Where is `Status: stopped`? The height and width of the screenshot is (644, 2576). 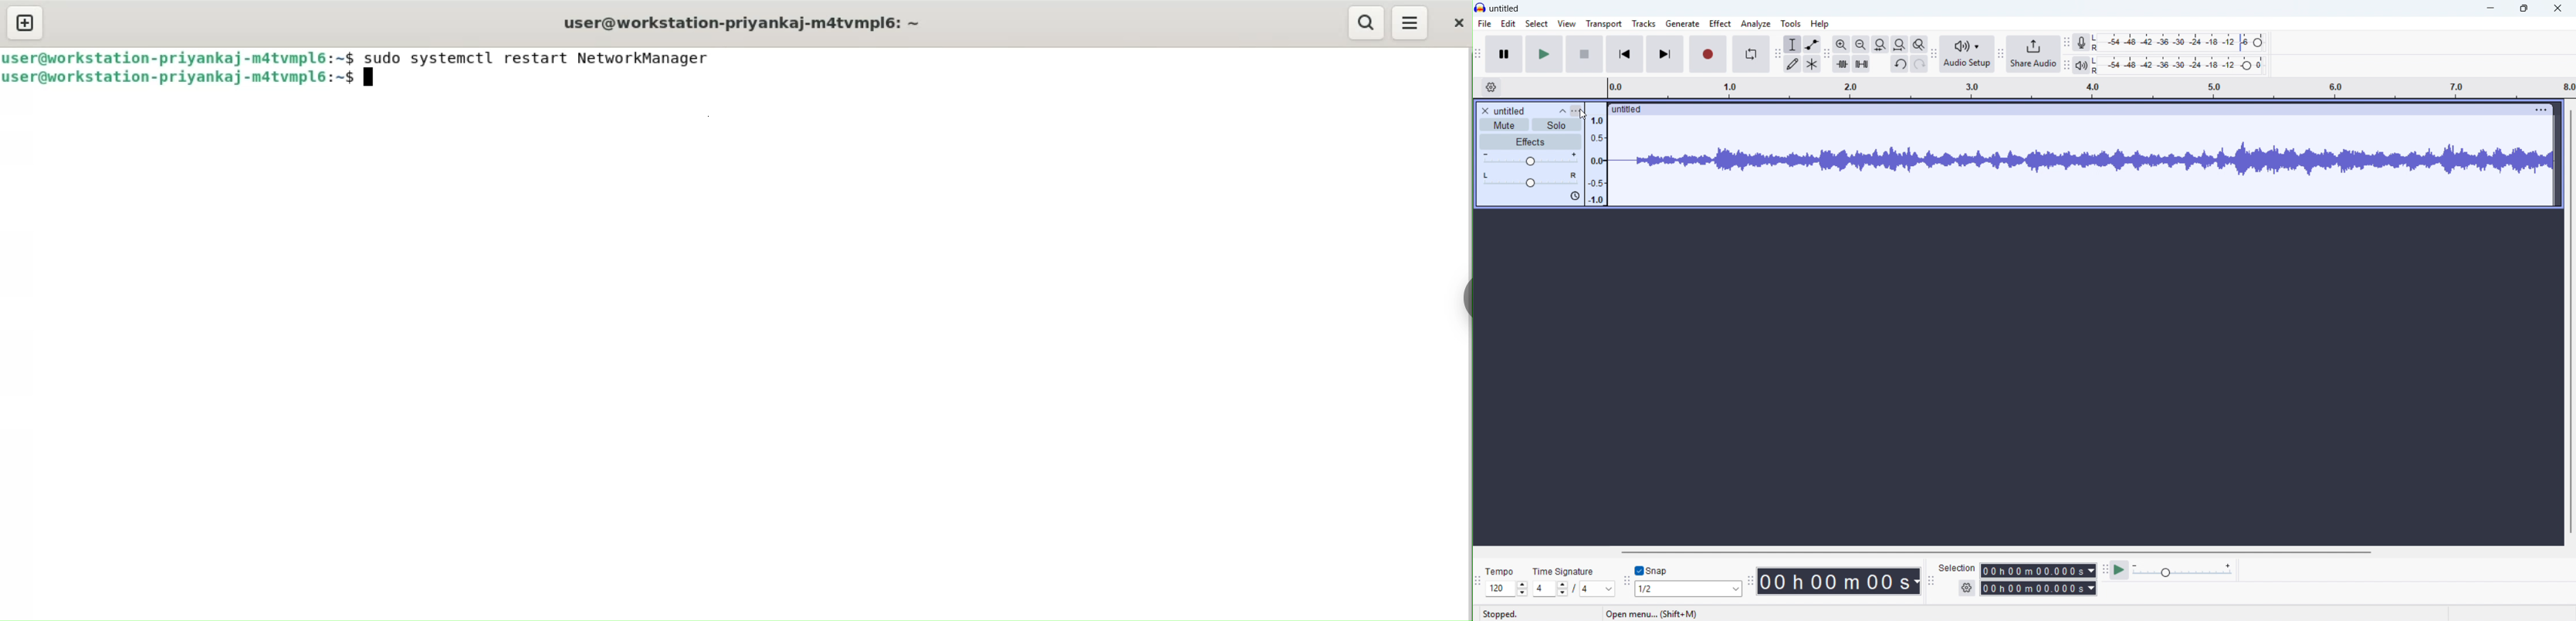
Status: stopped is located at coordinates (1500, 614).